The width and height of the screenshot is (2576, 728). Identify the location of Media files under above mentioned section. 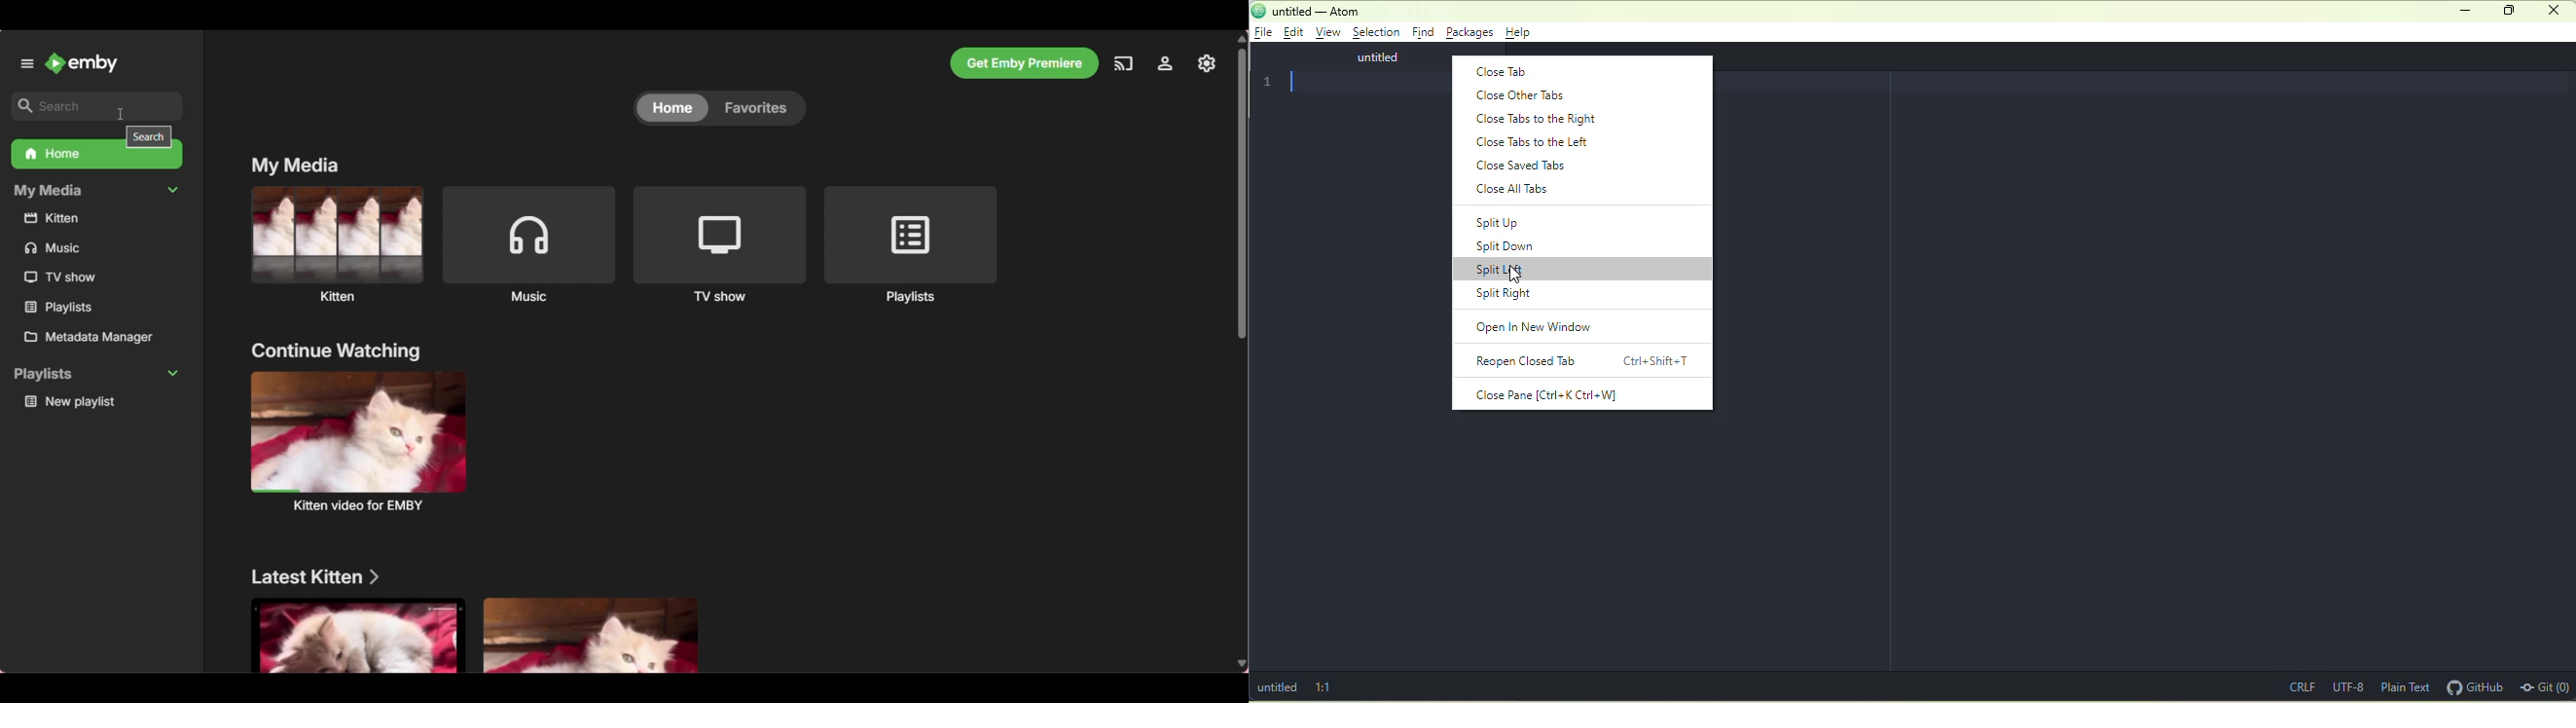
(355, 634).